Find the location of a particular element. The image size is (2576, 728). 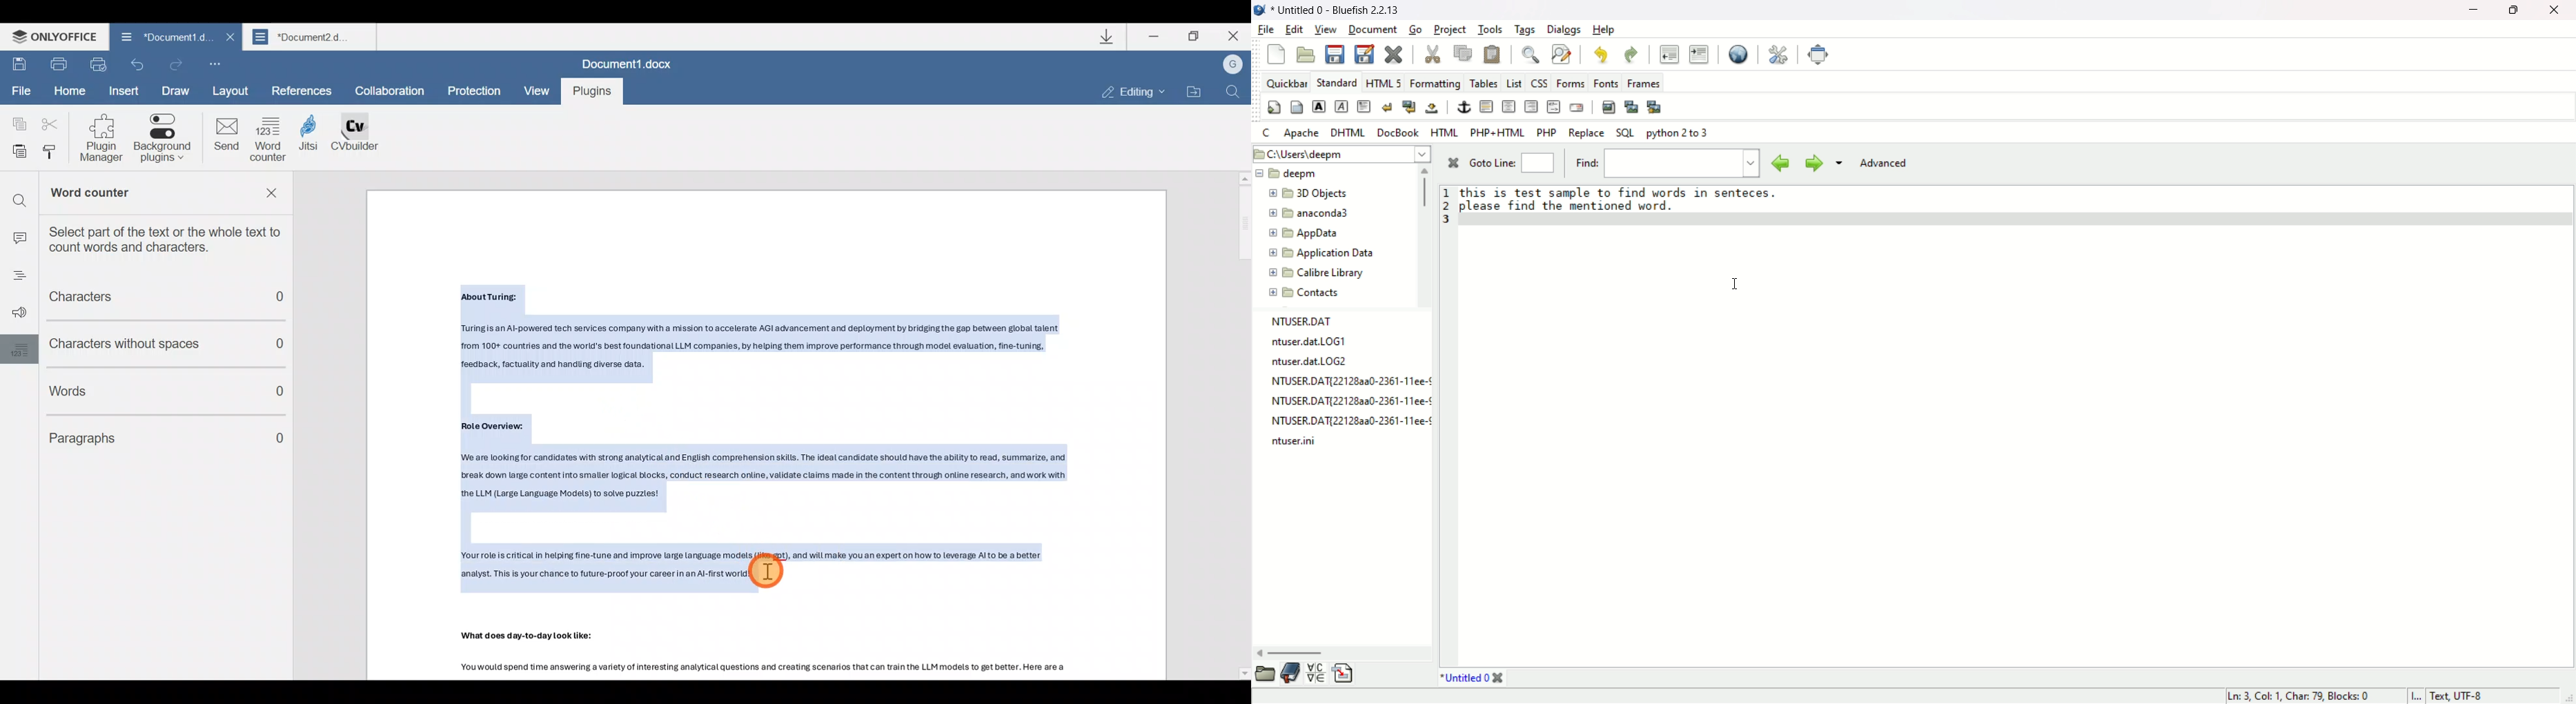

ONLYOFFICE is located at coordinates (50, 37).